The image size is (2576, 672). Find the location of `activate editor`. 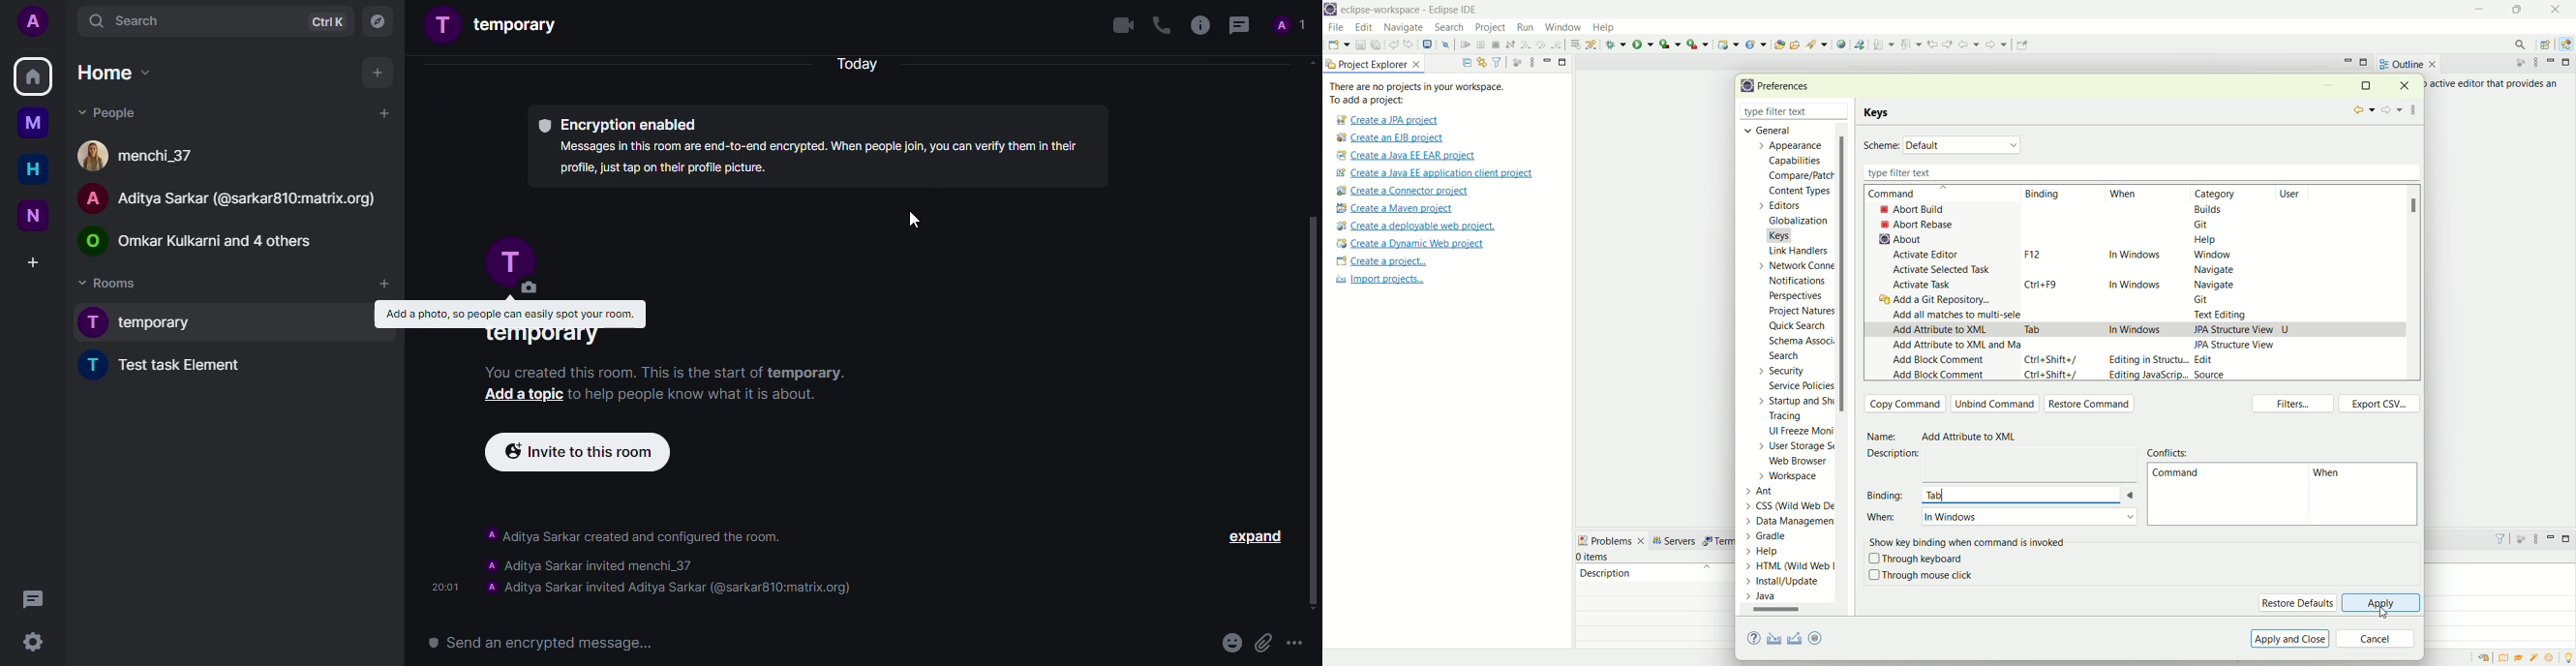

activate editor is located at coordinates (1928, 255).